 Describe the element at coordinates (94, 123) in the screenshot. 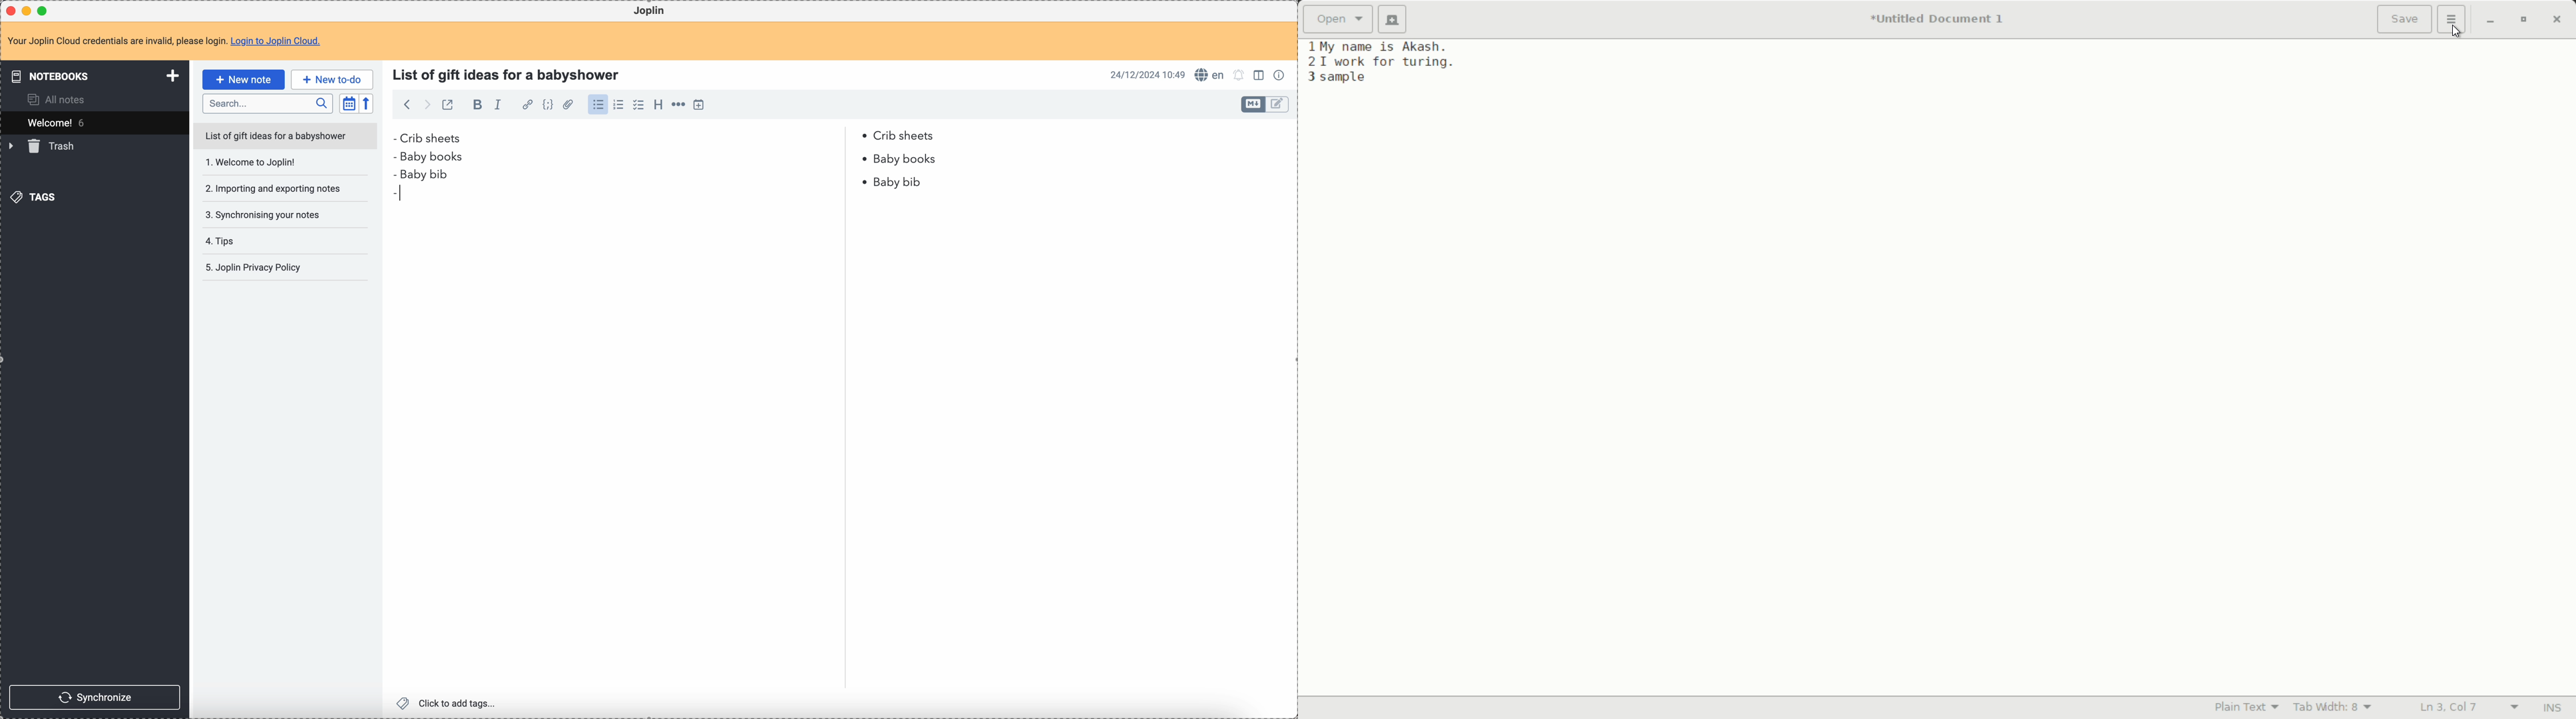

I see `welcome` at that location.